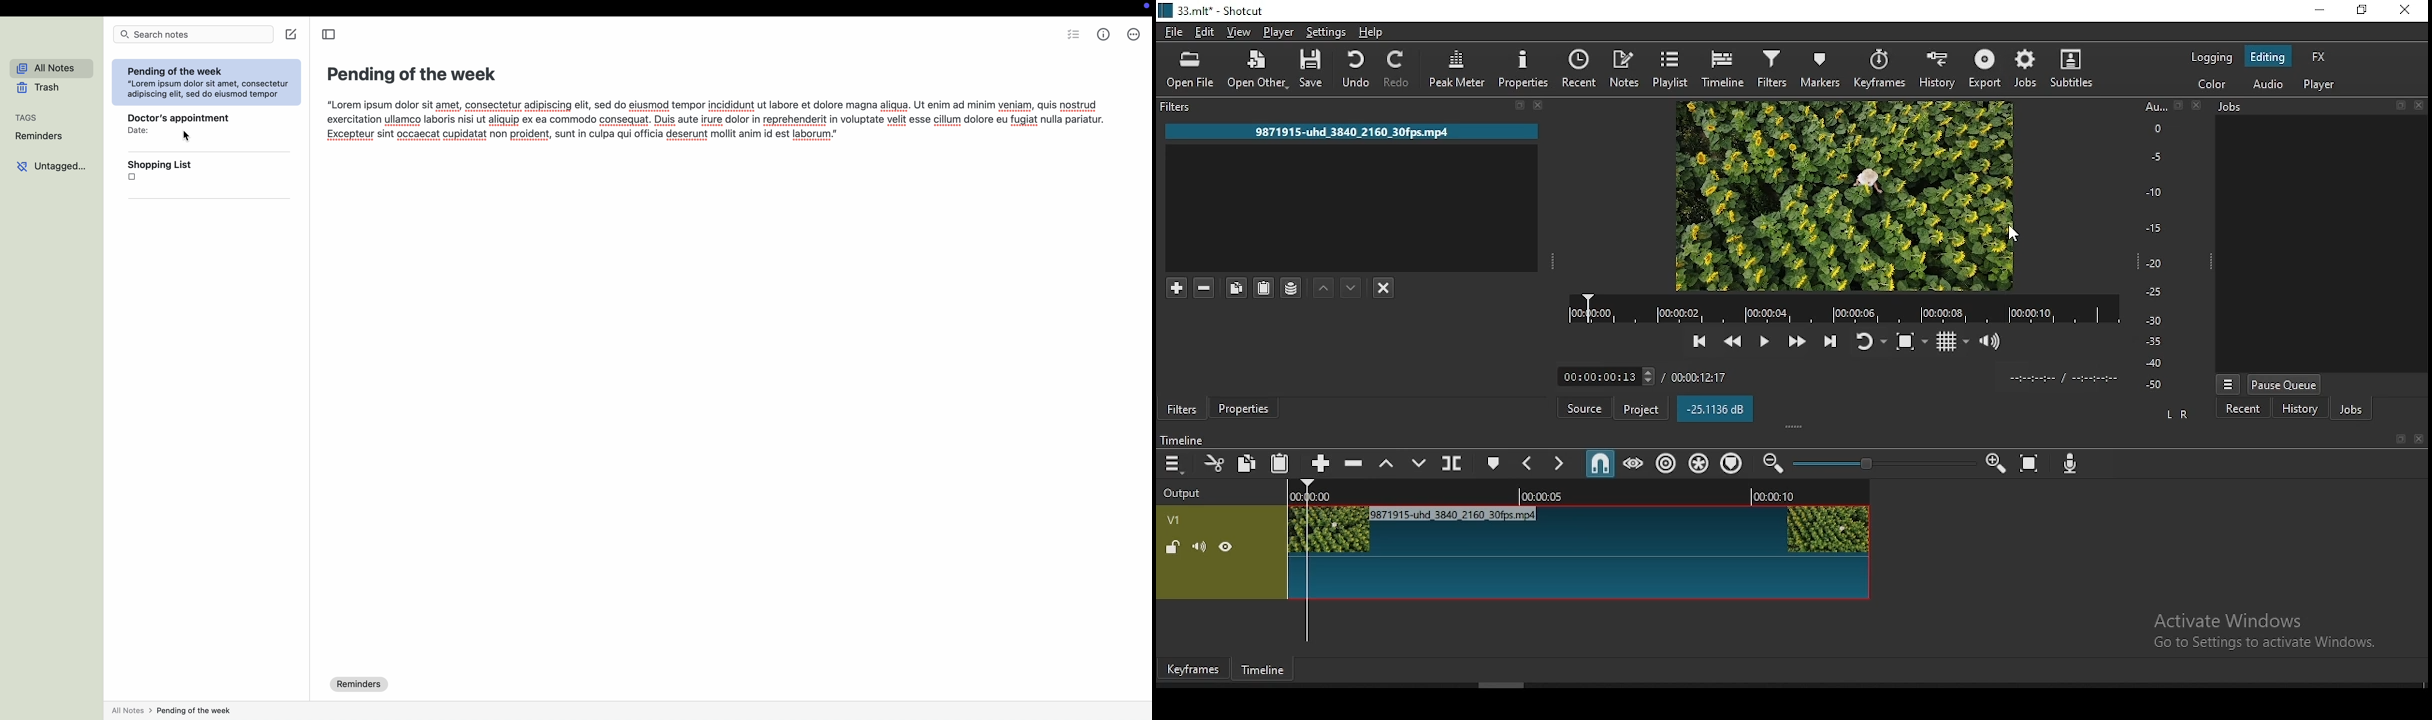 This screenshot has width=2436, height=728. Describe the element at coordinates (2203, 86) in the screenshot. I see `color` at that location.